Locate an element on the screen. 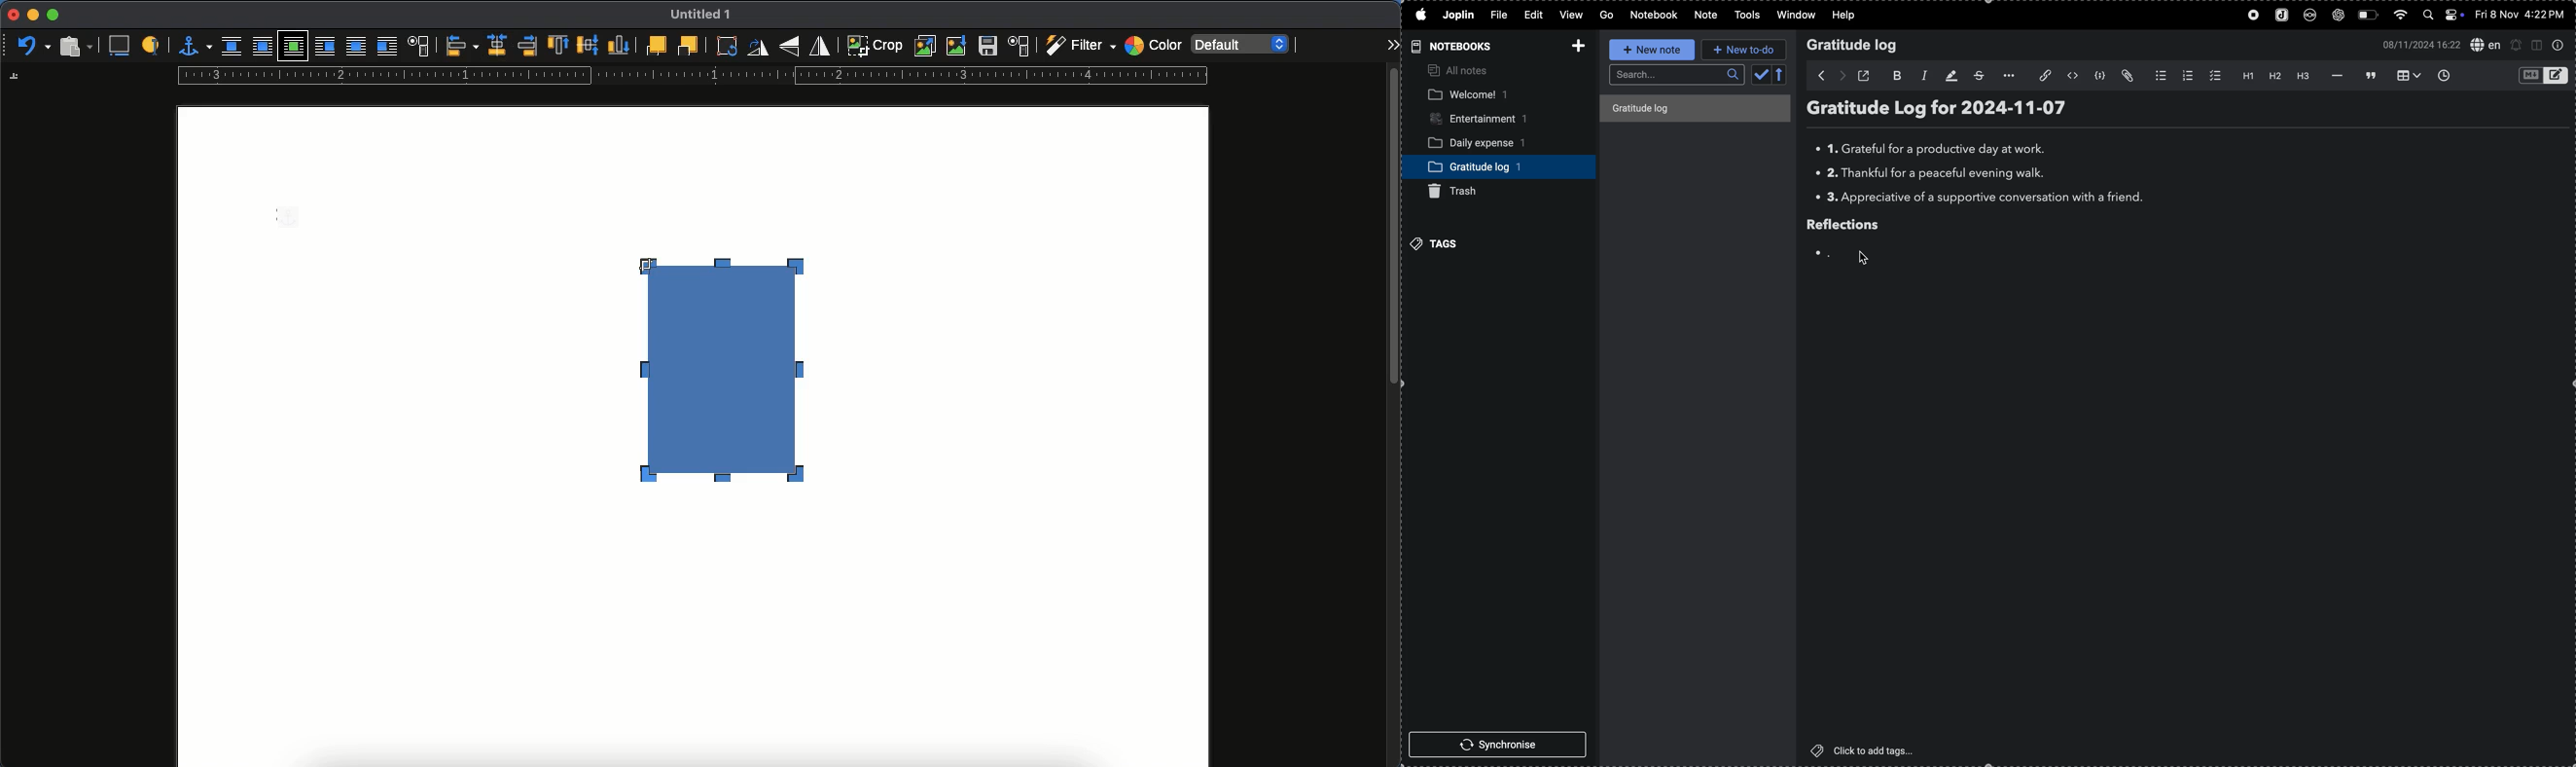  inline code is located at coordinates (2073, 76).